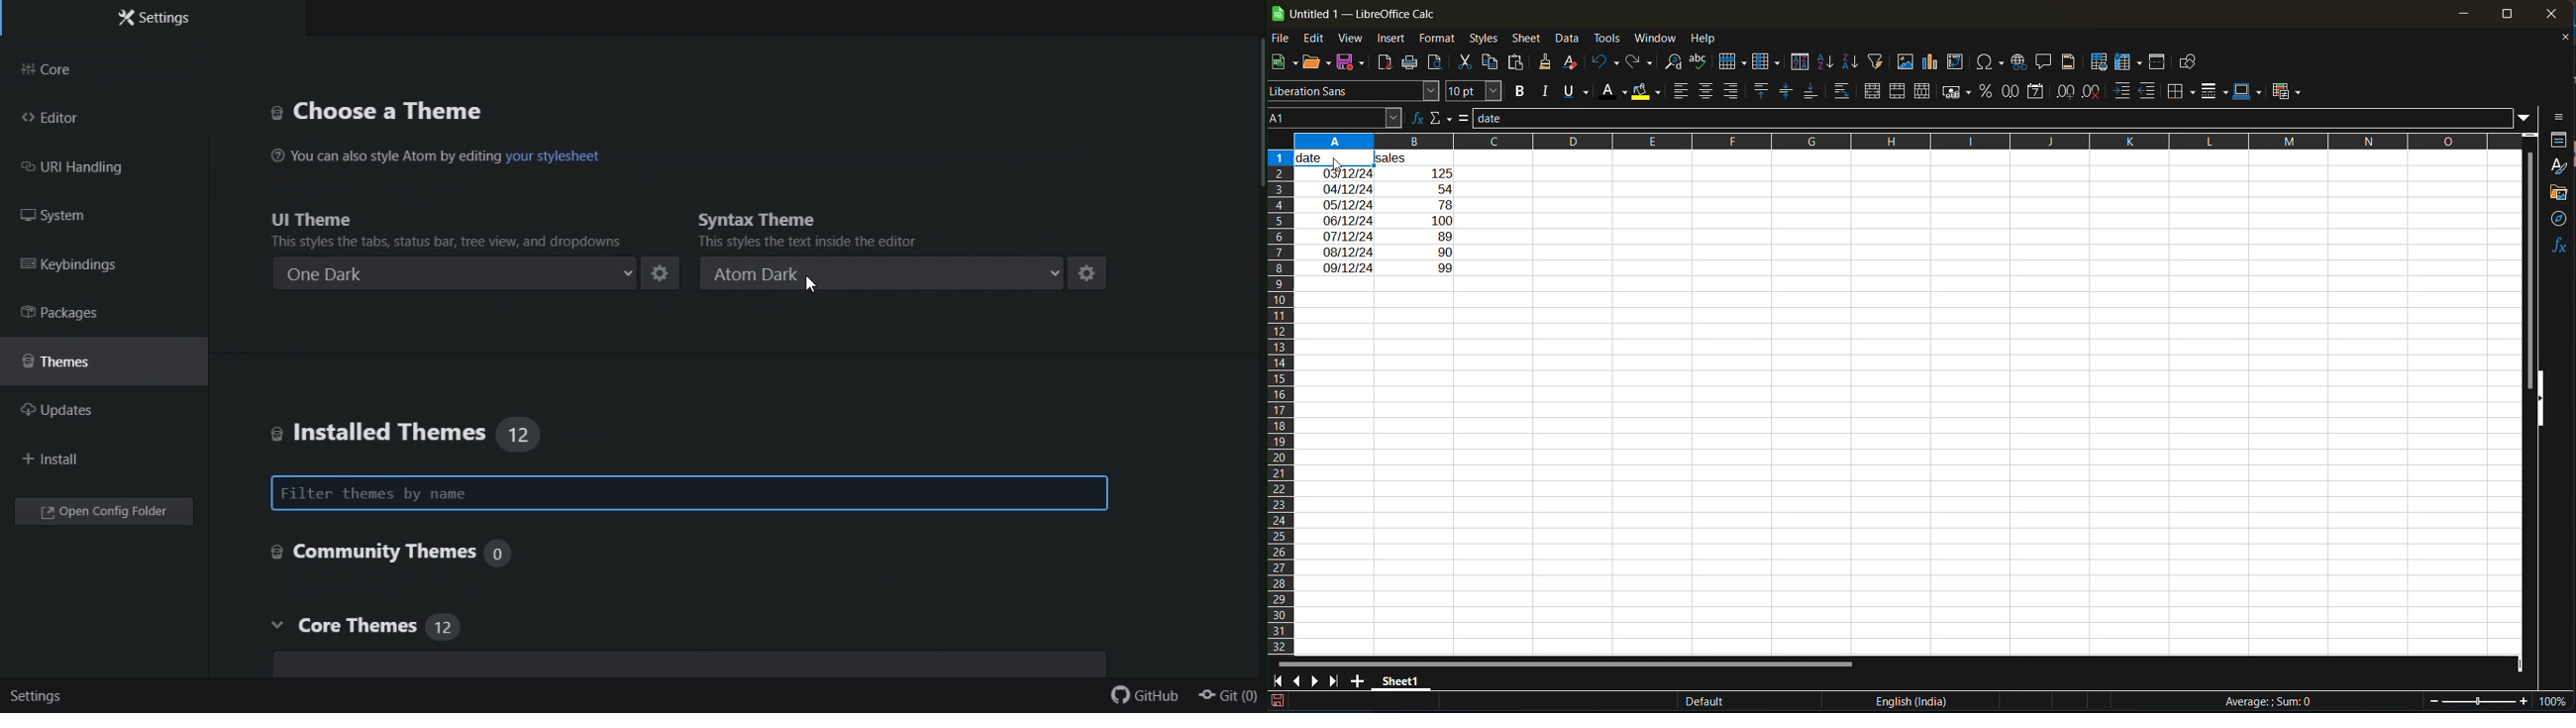  I want to click on find and replace, so click(1673, 65).